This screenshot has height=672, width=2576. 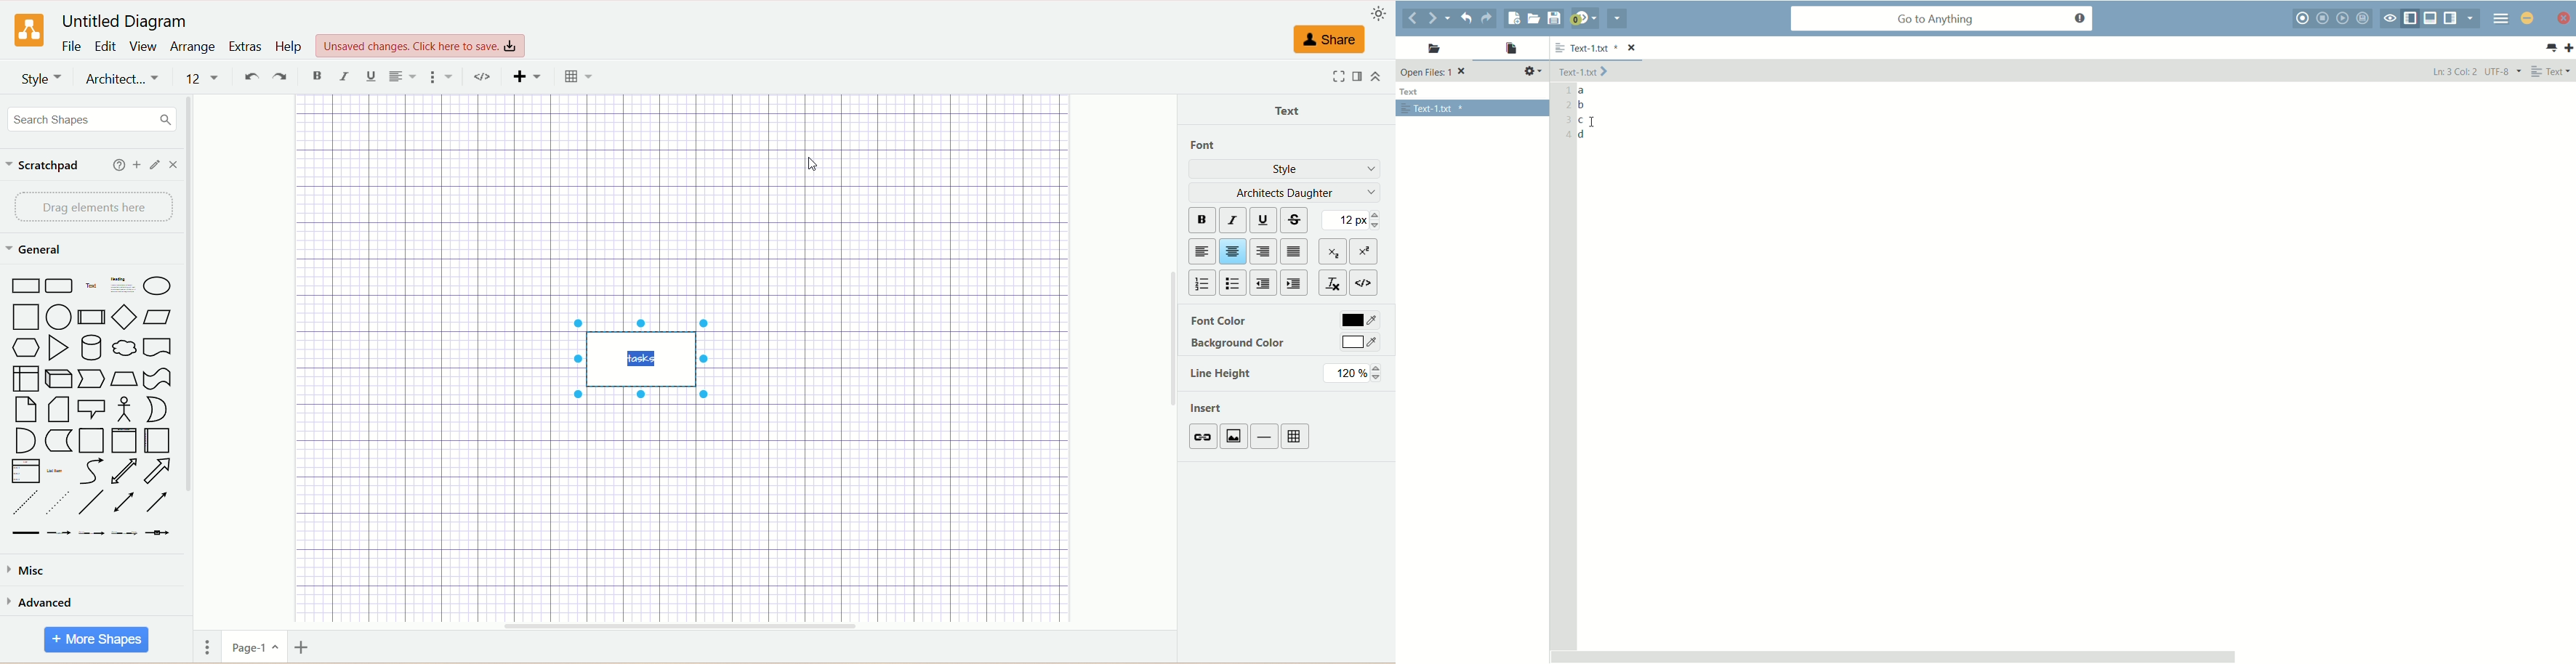 What do you see at coordinates (1222, 375) in the screenshot?
I see `line height` at bounding box center [1222, 375].